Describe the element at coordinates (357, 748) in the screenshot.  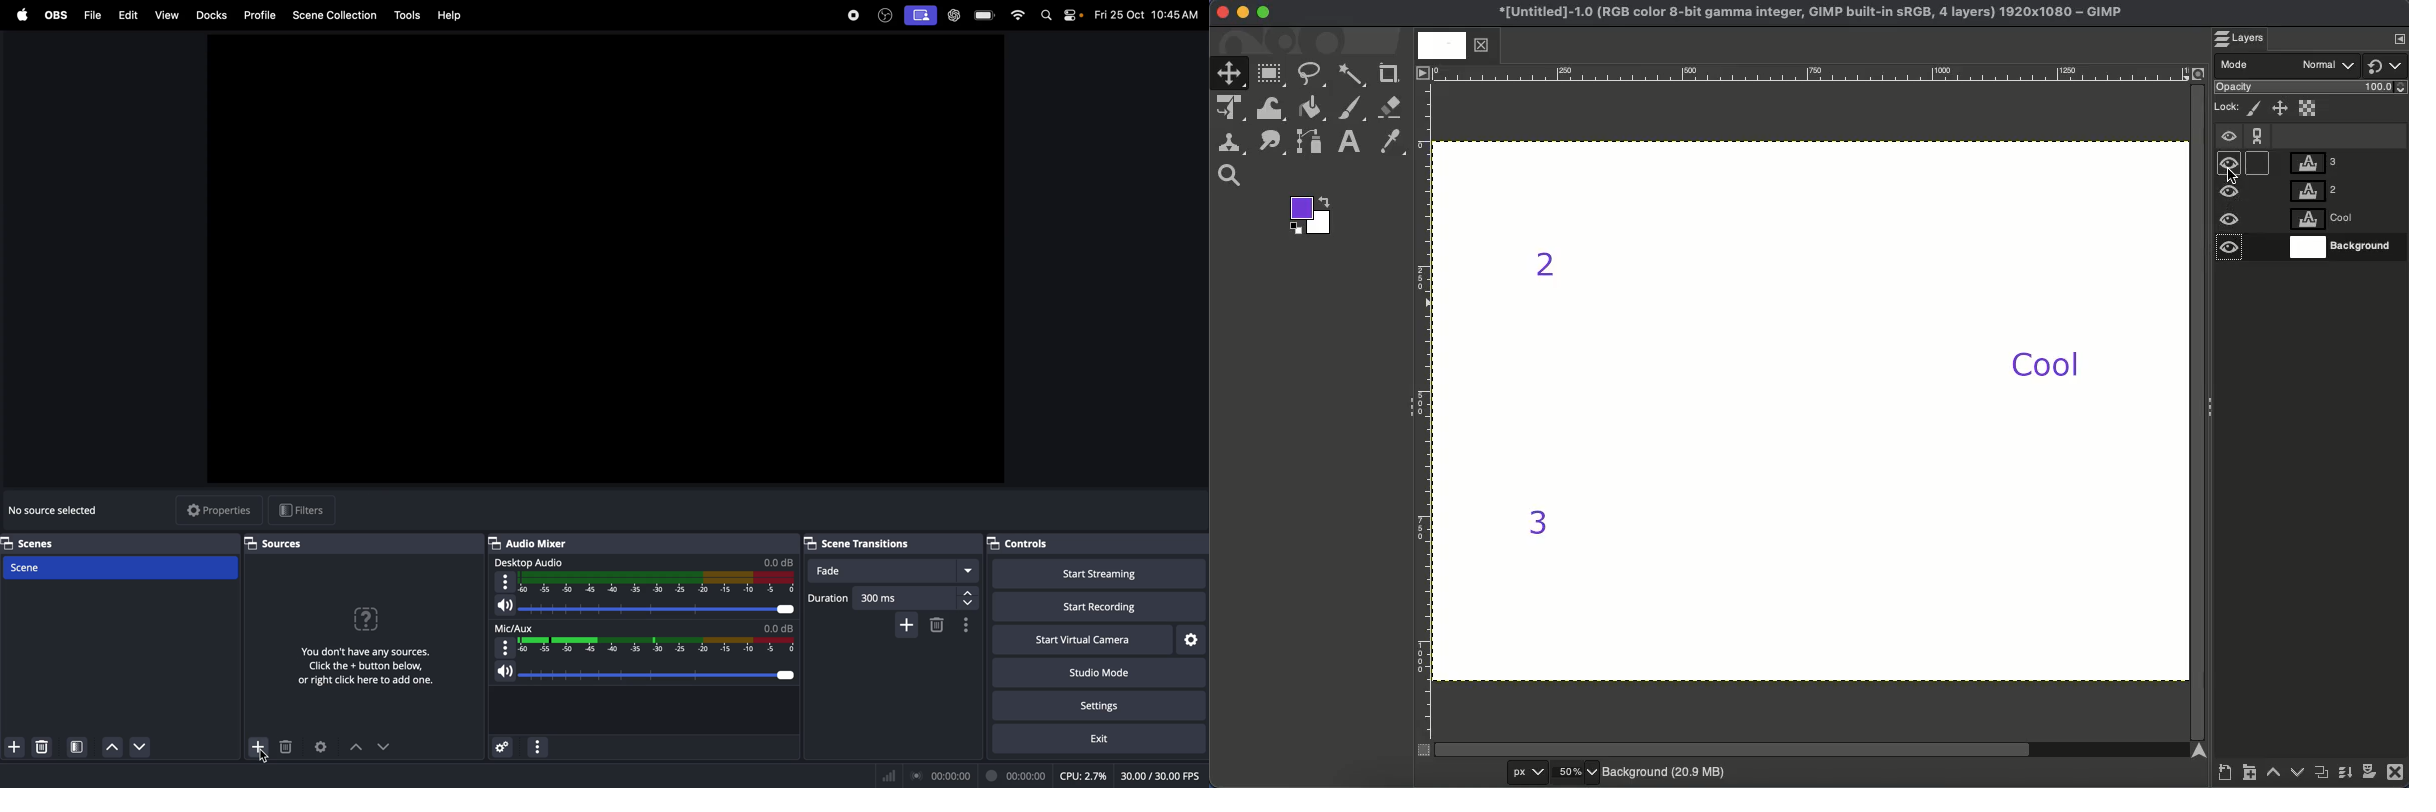
I see `drop uo` at that location.